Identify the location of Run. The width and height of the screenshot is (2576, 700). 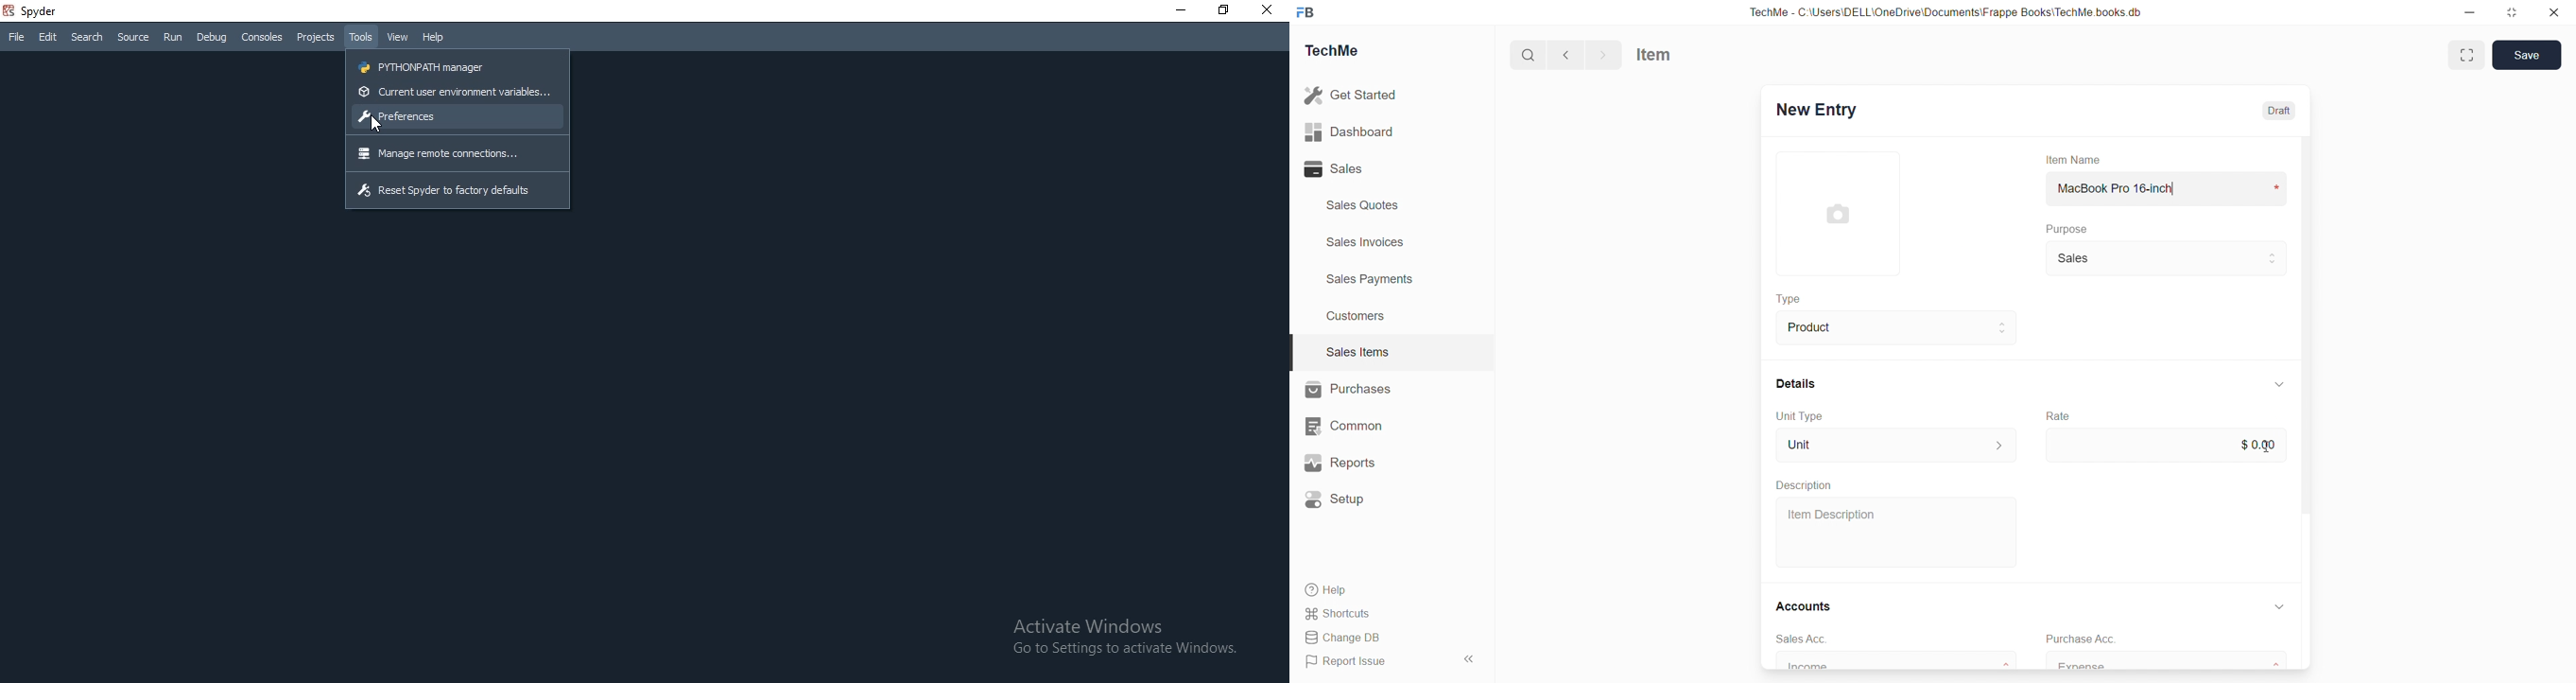
(173, 39).